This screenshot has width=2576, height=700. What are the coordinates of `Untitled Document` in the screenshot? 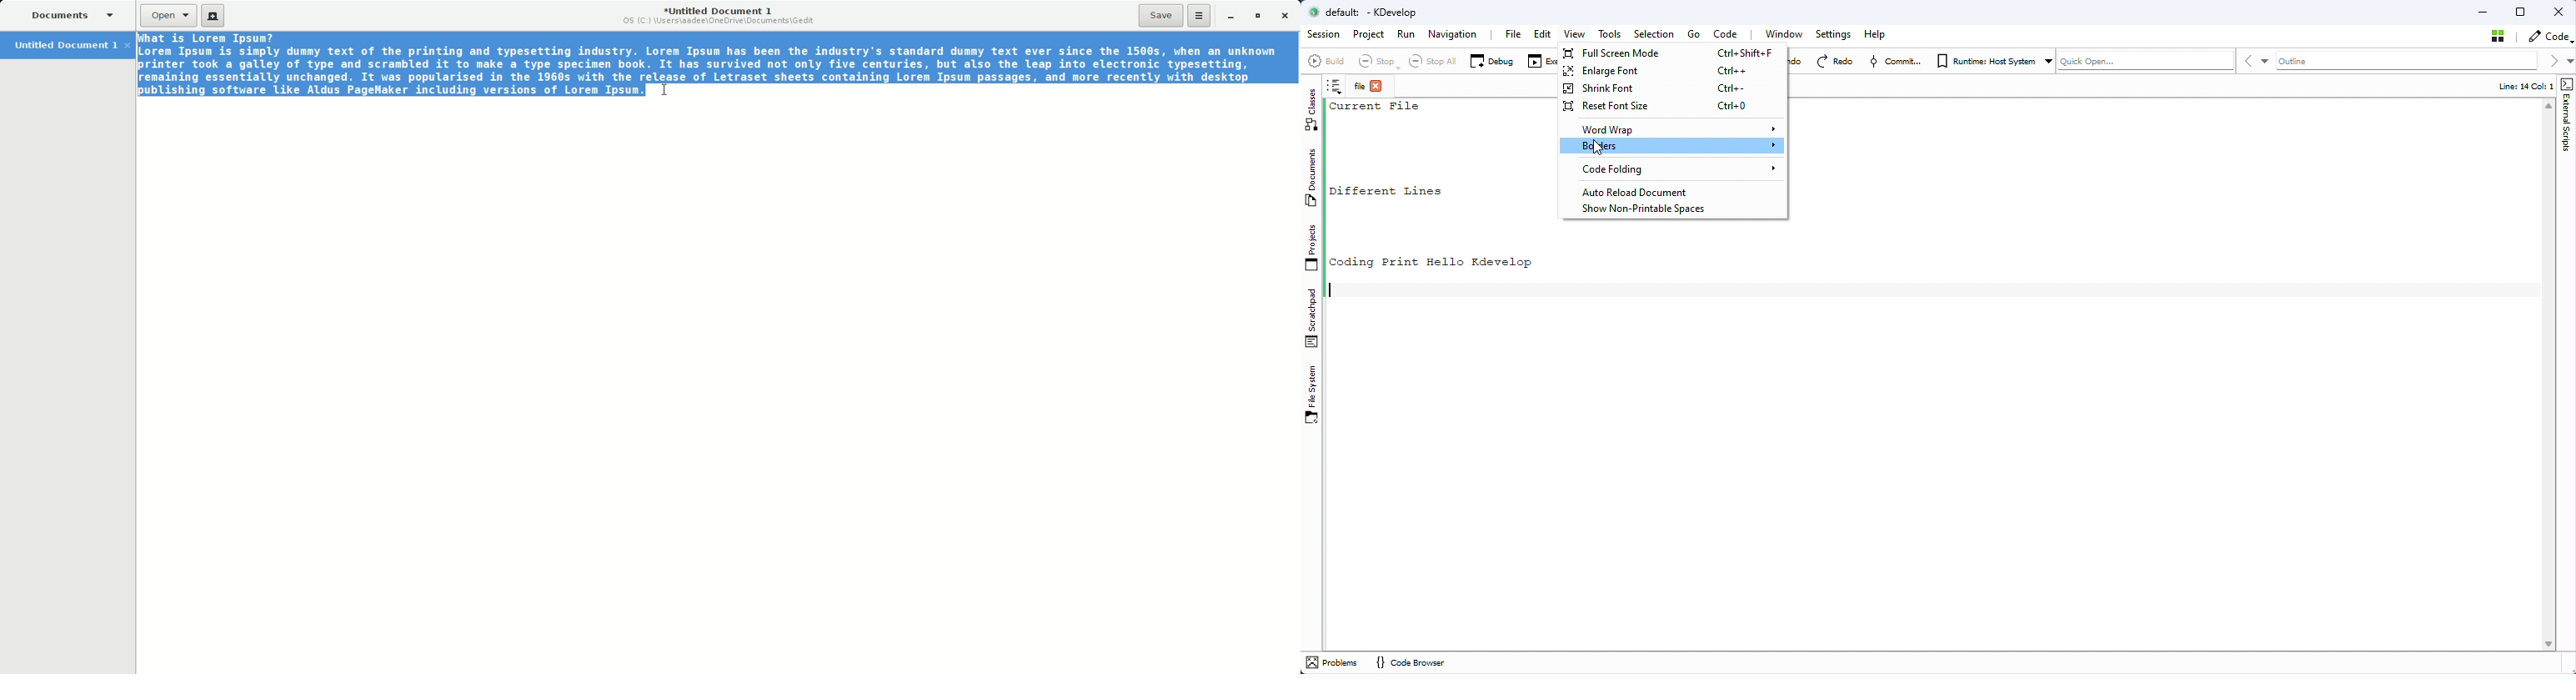 It's located at (70, 44).